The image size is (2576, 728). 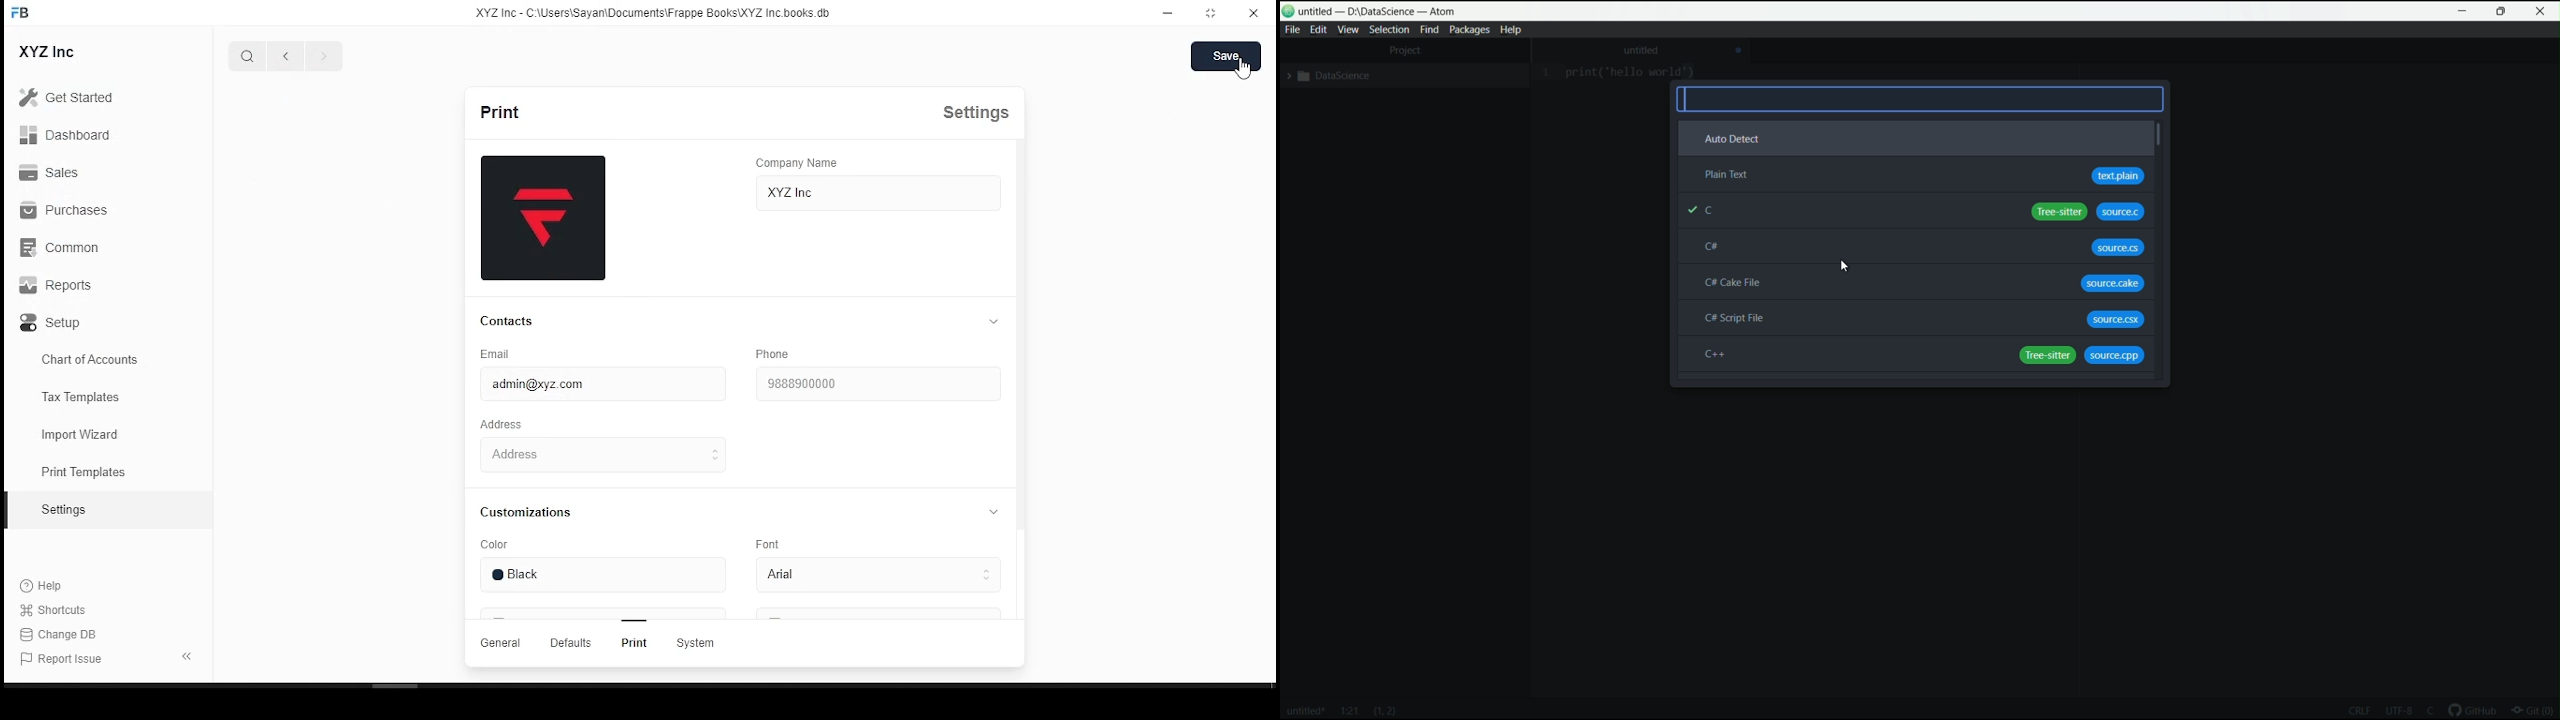 What do you see at coordinates (1733, 140) in the screenshot?
I see `auto detect` at bounding box center [1733, 140].